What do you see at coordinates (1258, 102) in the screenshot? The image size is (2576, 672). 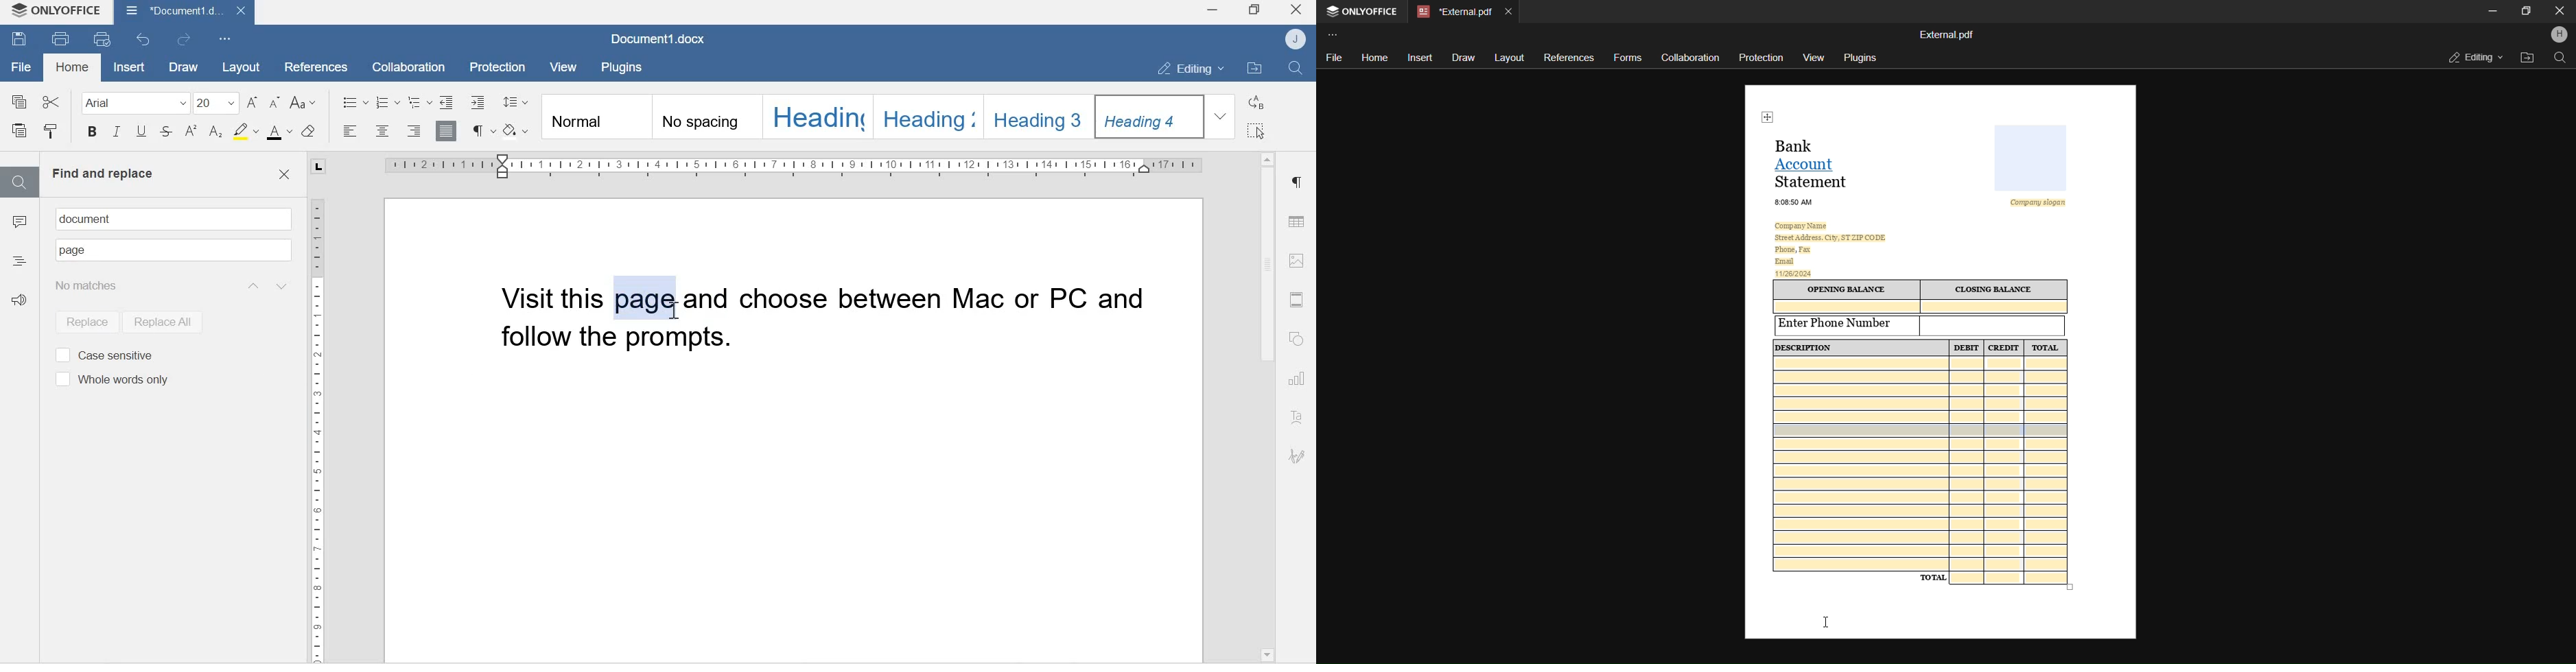 I see `Replace` at bounding box center [1258, 102].